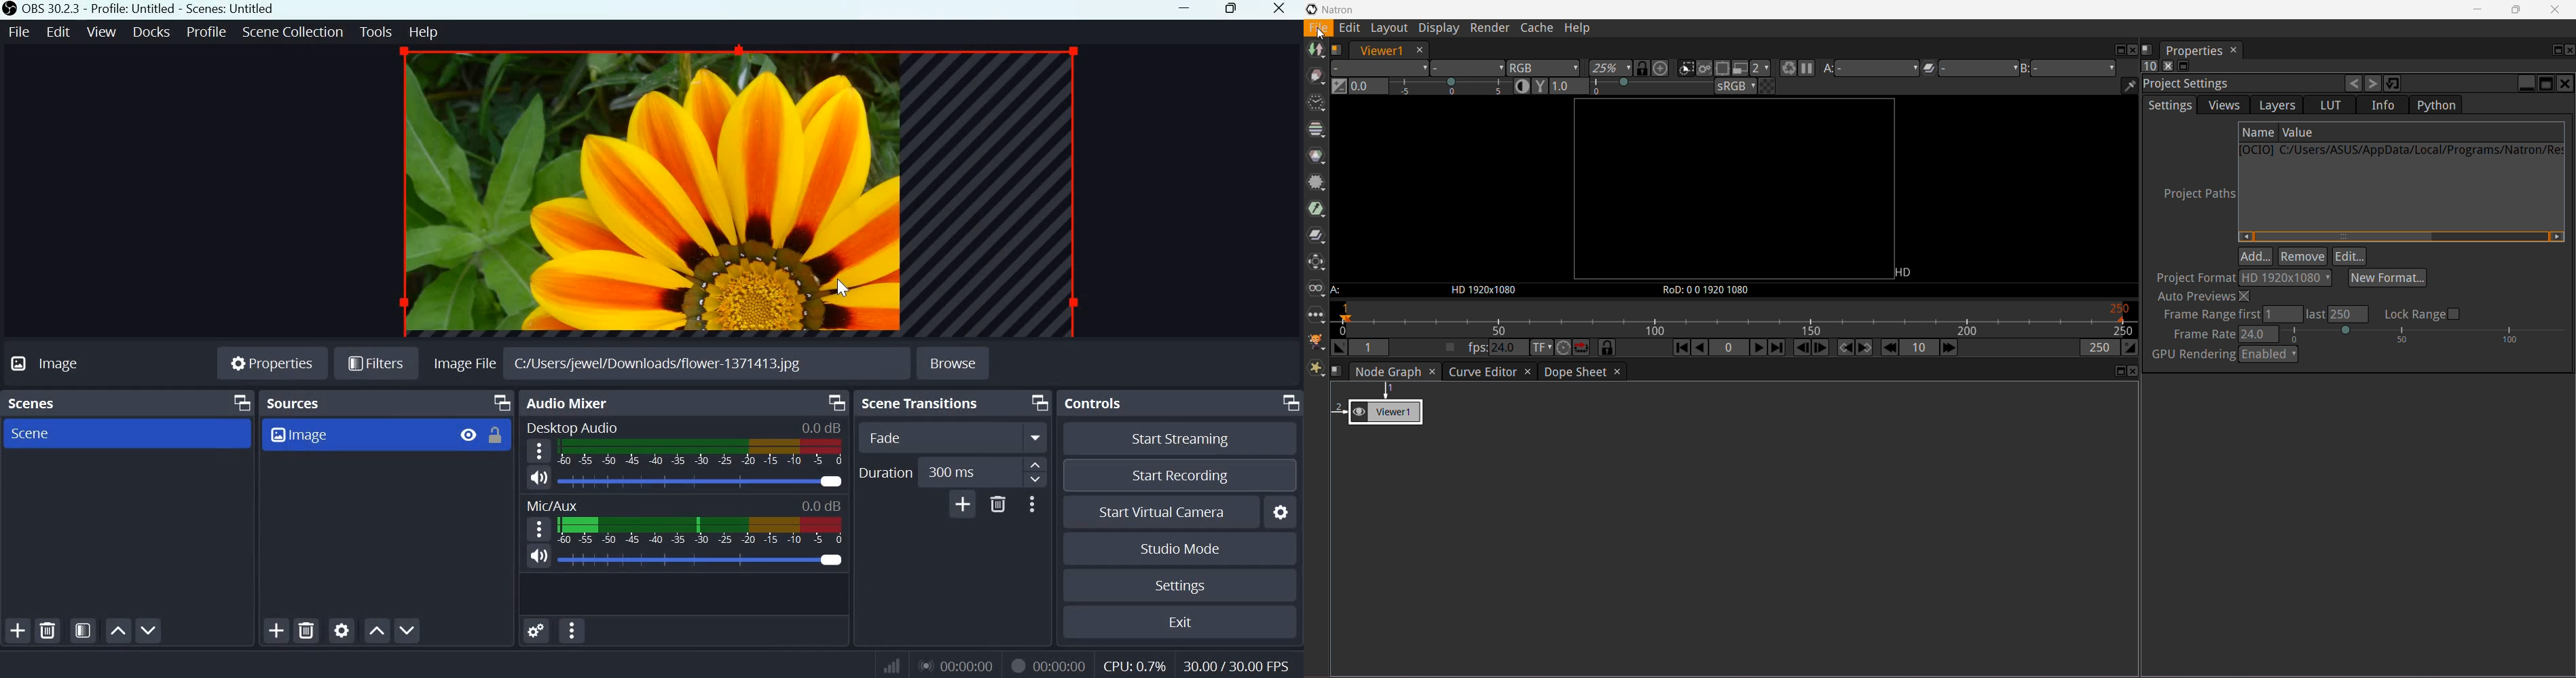 The width and height of the screenshot is (2576, 700). I want to click on Gain, so click(1430, 87).